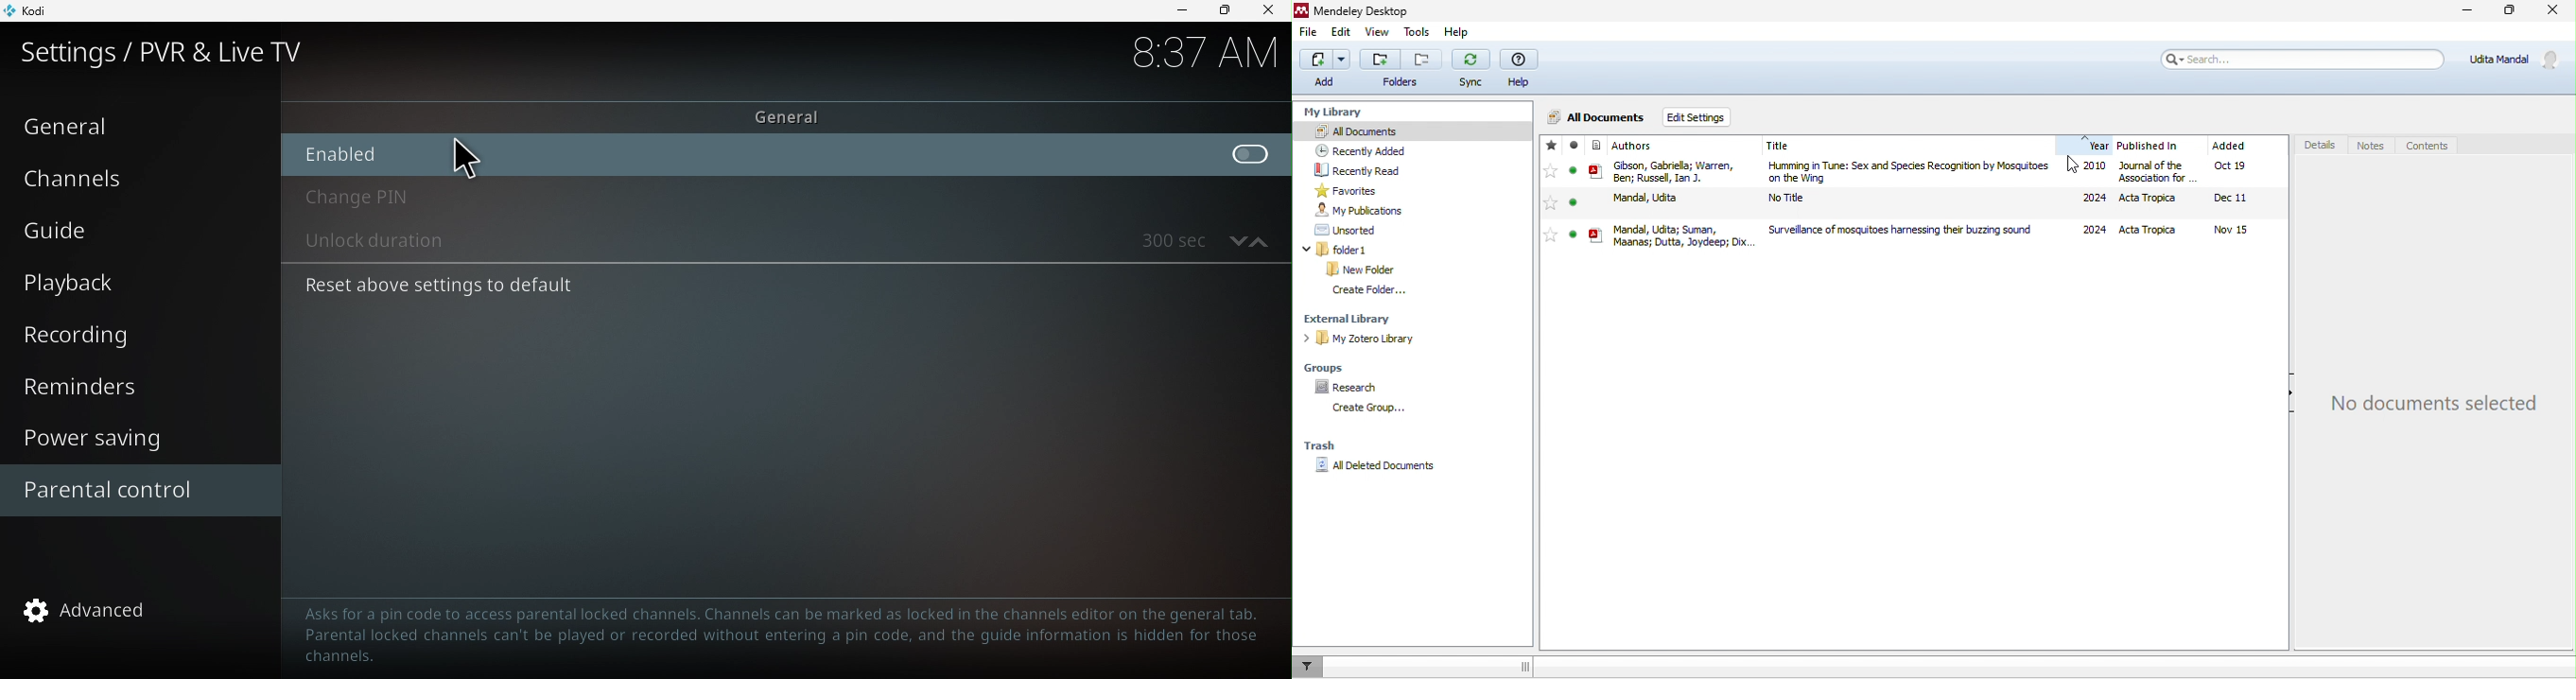  I want to click on my publications, so click(1357, 209).